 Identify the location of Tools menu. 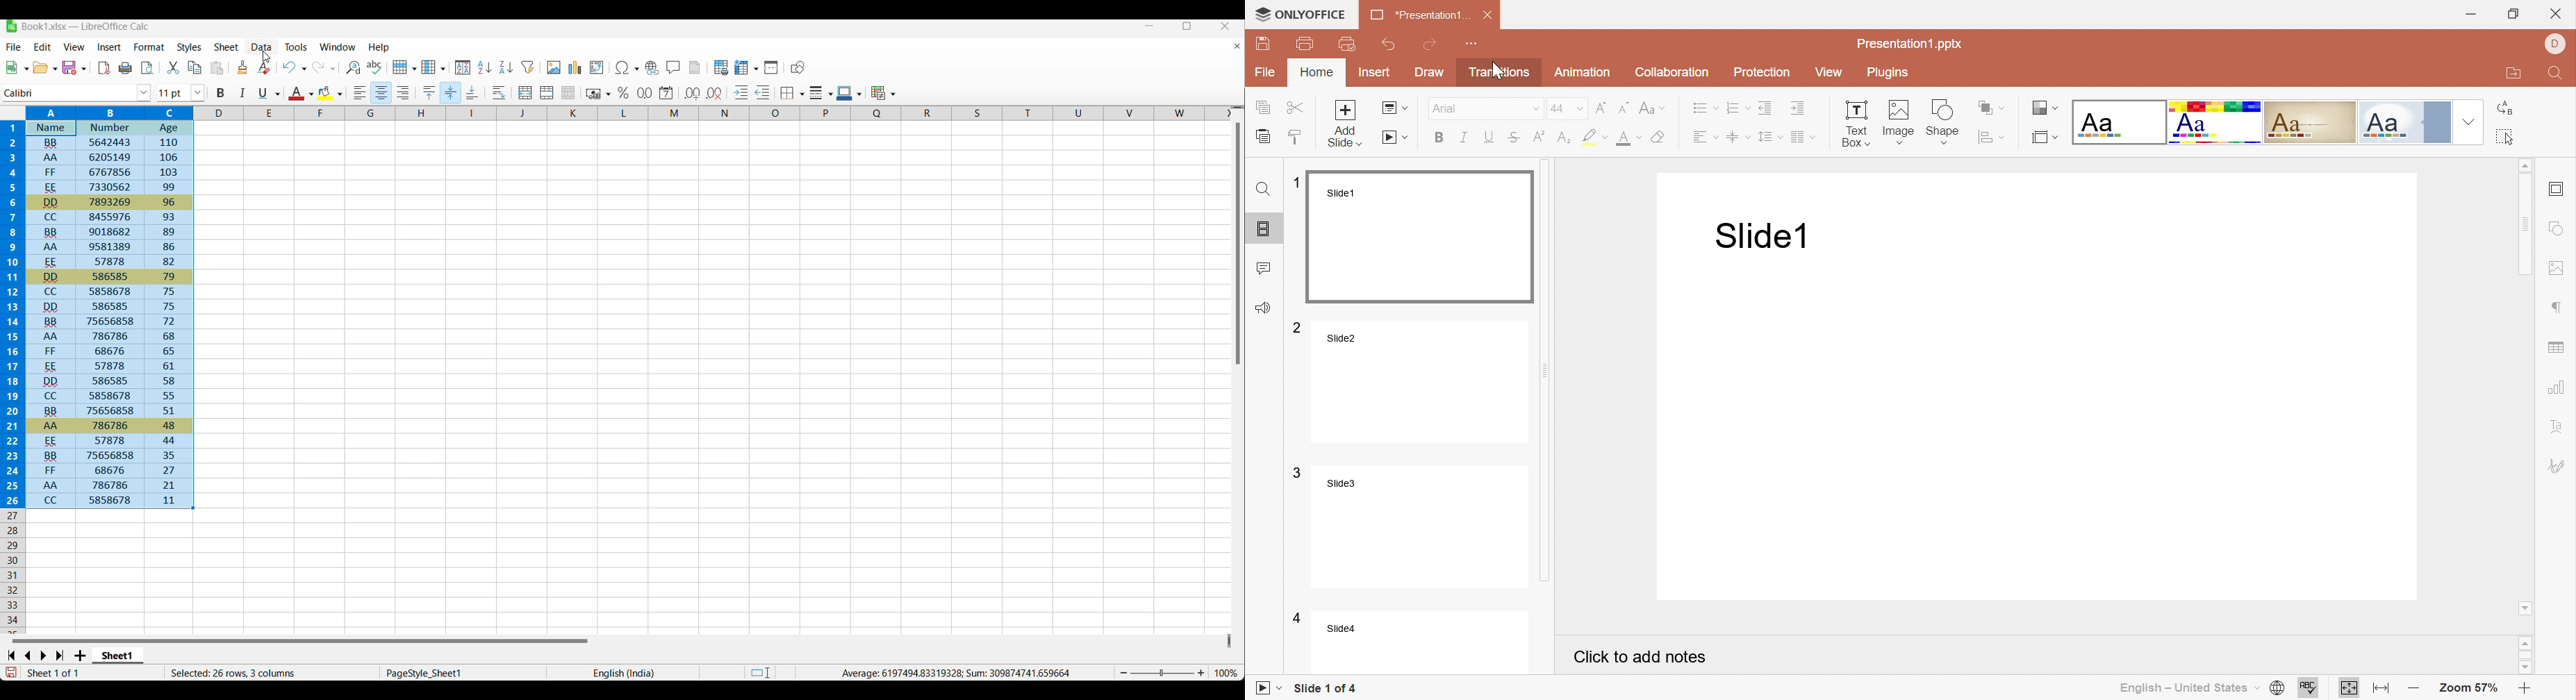
(297, 47).